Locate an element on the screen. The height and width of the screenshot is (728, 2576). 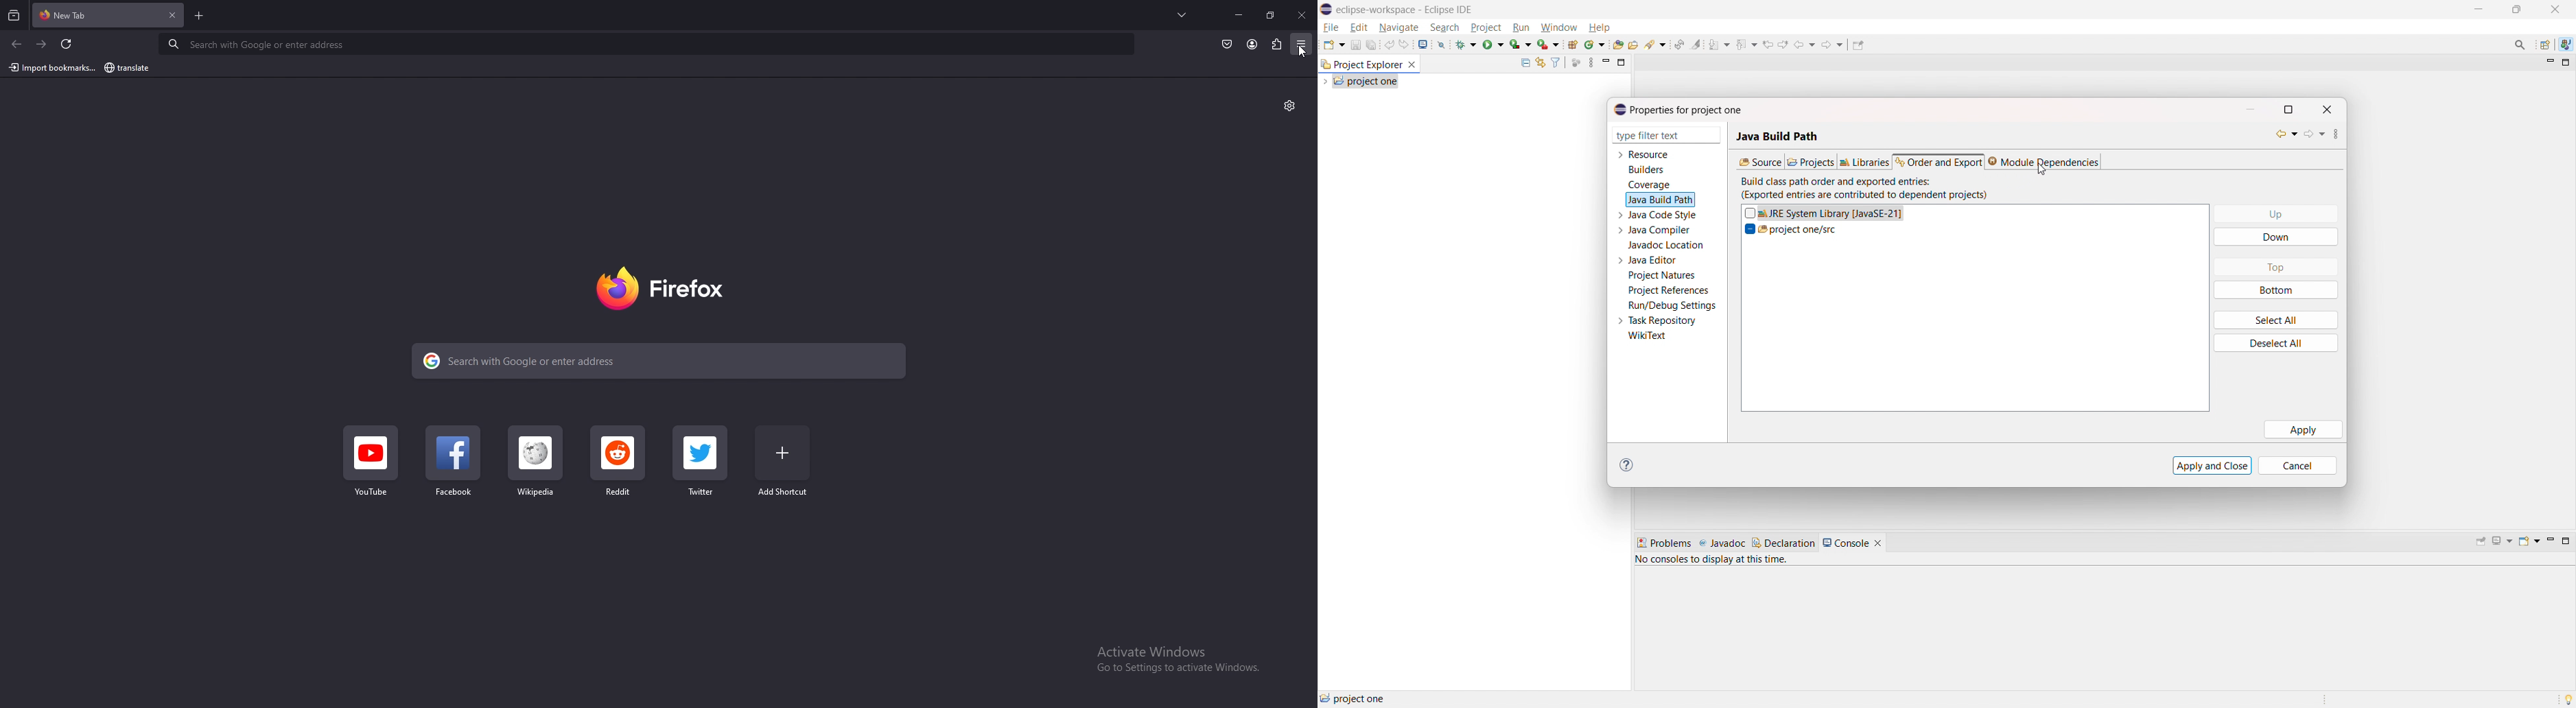
display selected console is located at coordinates (2504, 541).